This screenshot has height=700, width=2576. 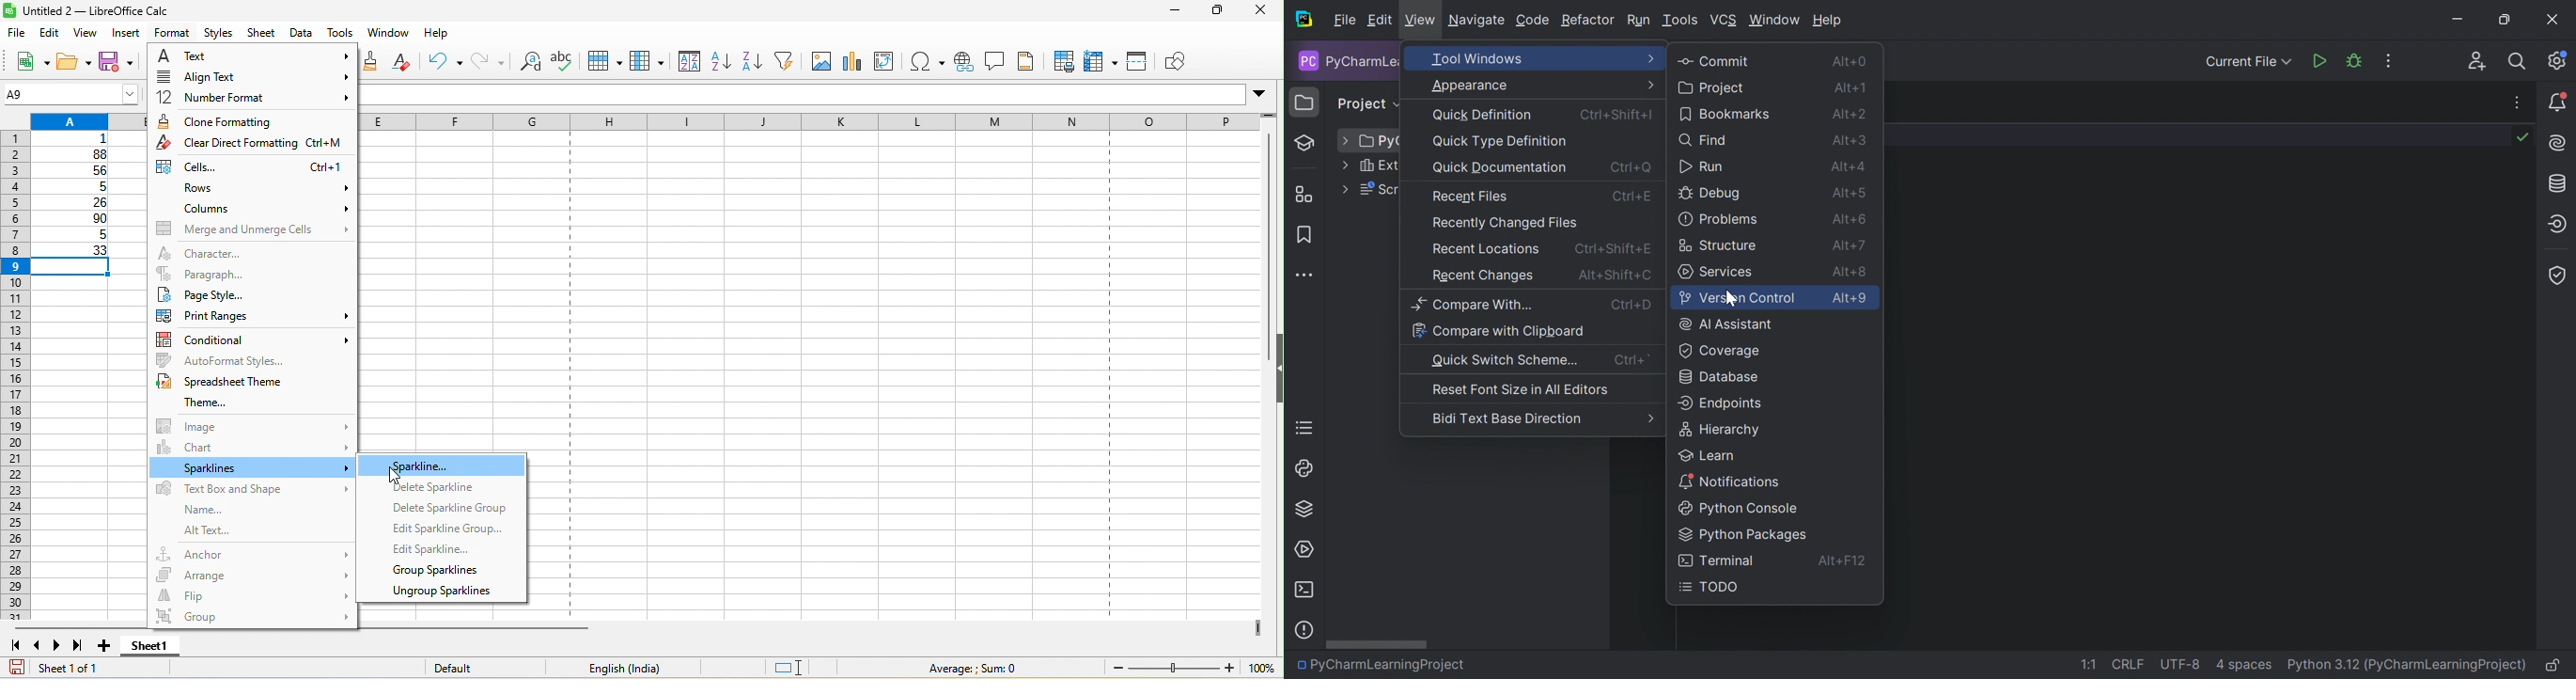 I want to click on Alt+2, so click(x=1849, y=112).